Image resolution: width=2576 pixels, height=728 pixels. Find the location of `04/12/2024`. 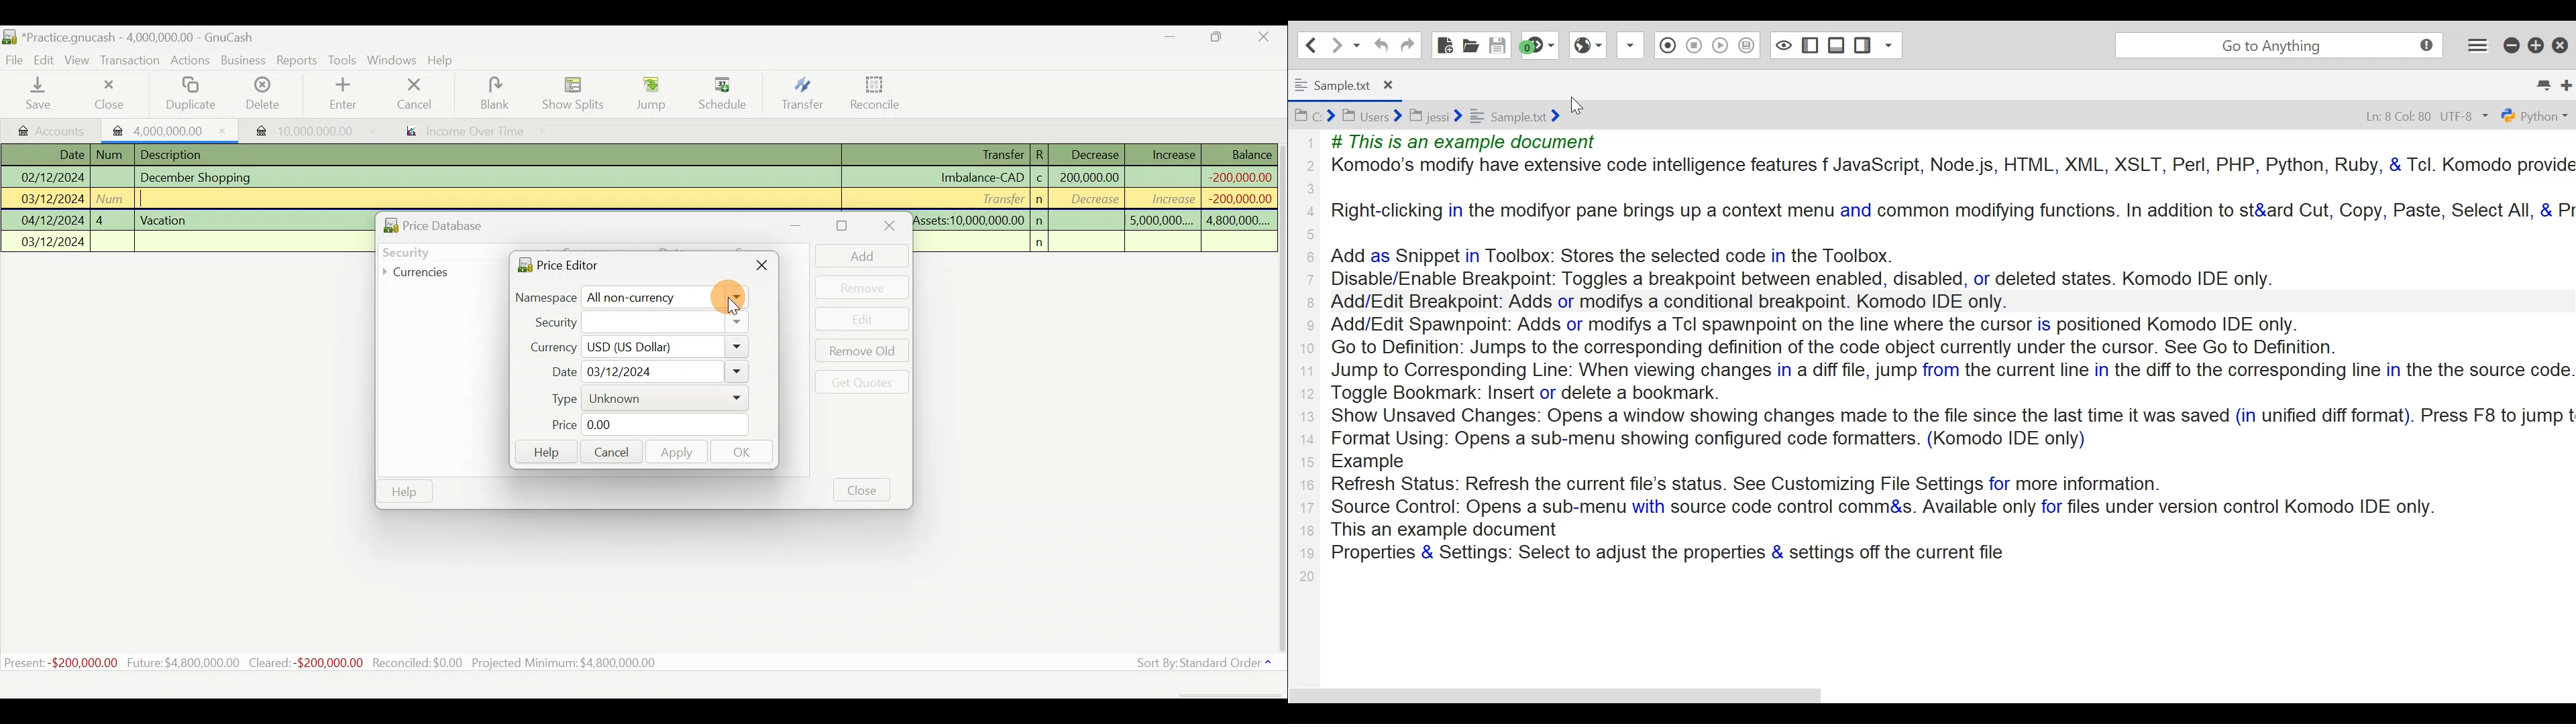

04/12/2024 is located at coordinates (53, 221).